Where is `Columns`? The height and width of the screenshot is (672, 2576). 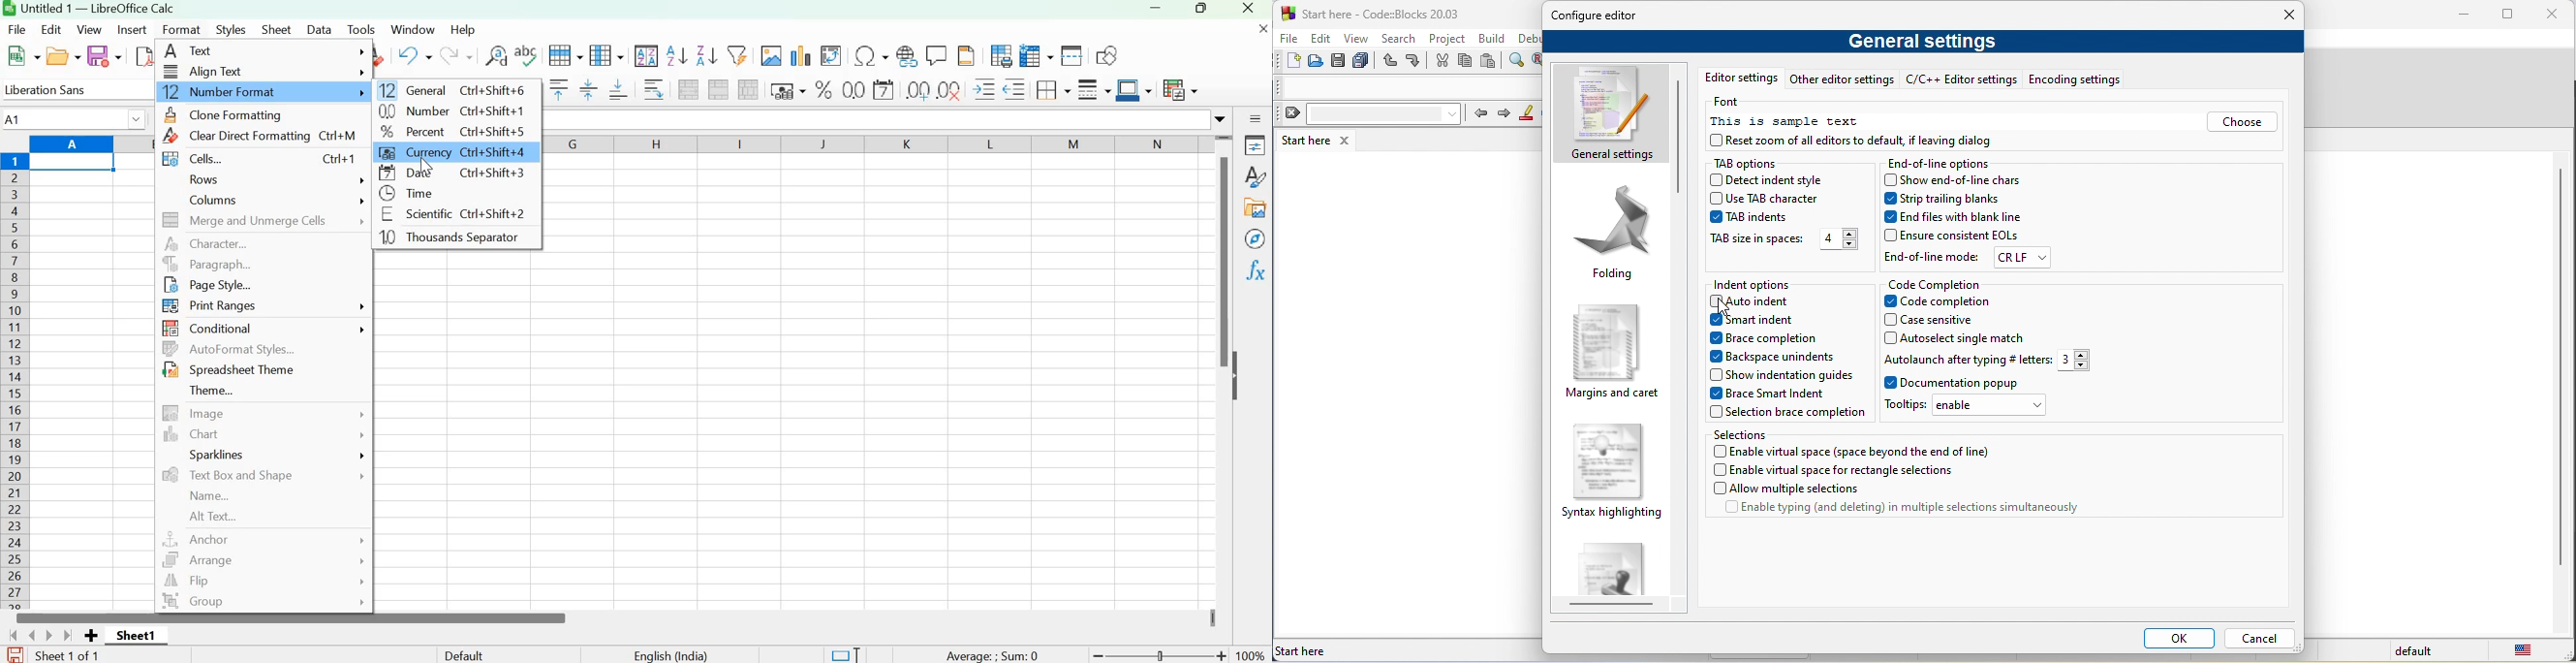 Columns is located at coordinates (273, 200).